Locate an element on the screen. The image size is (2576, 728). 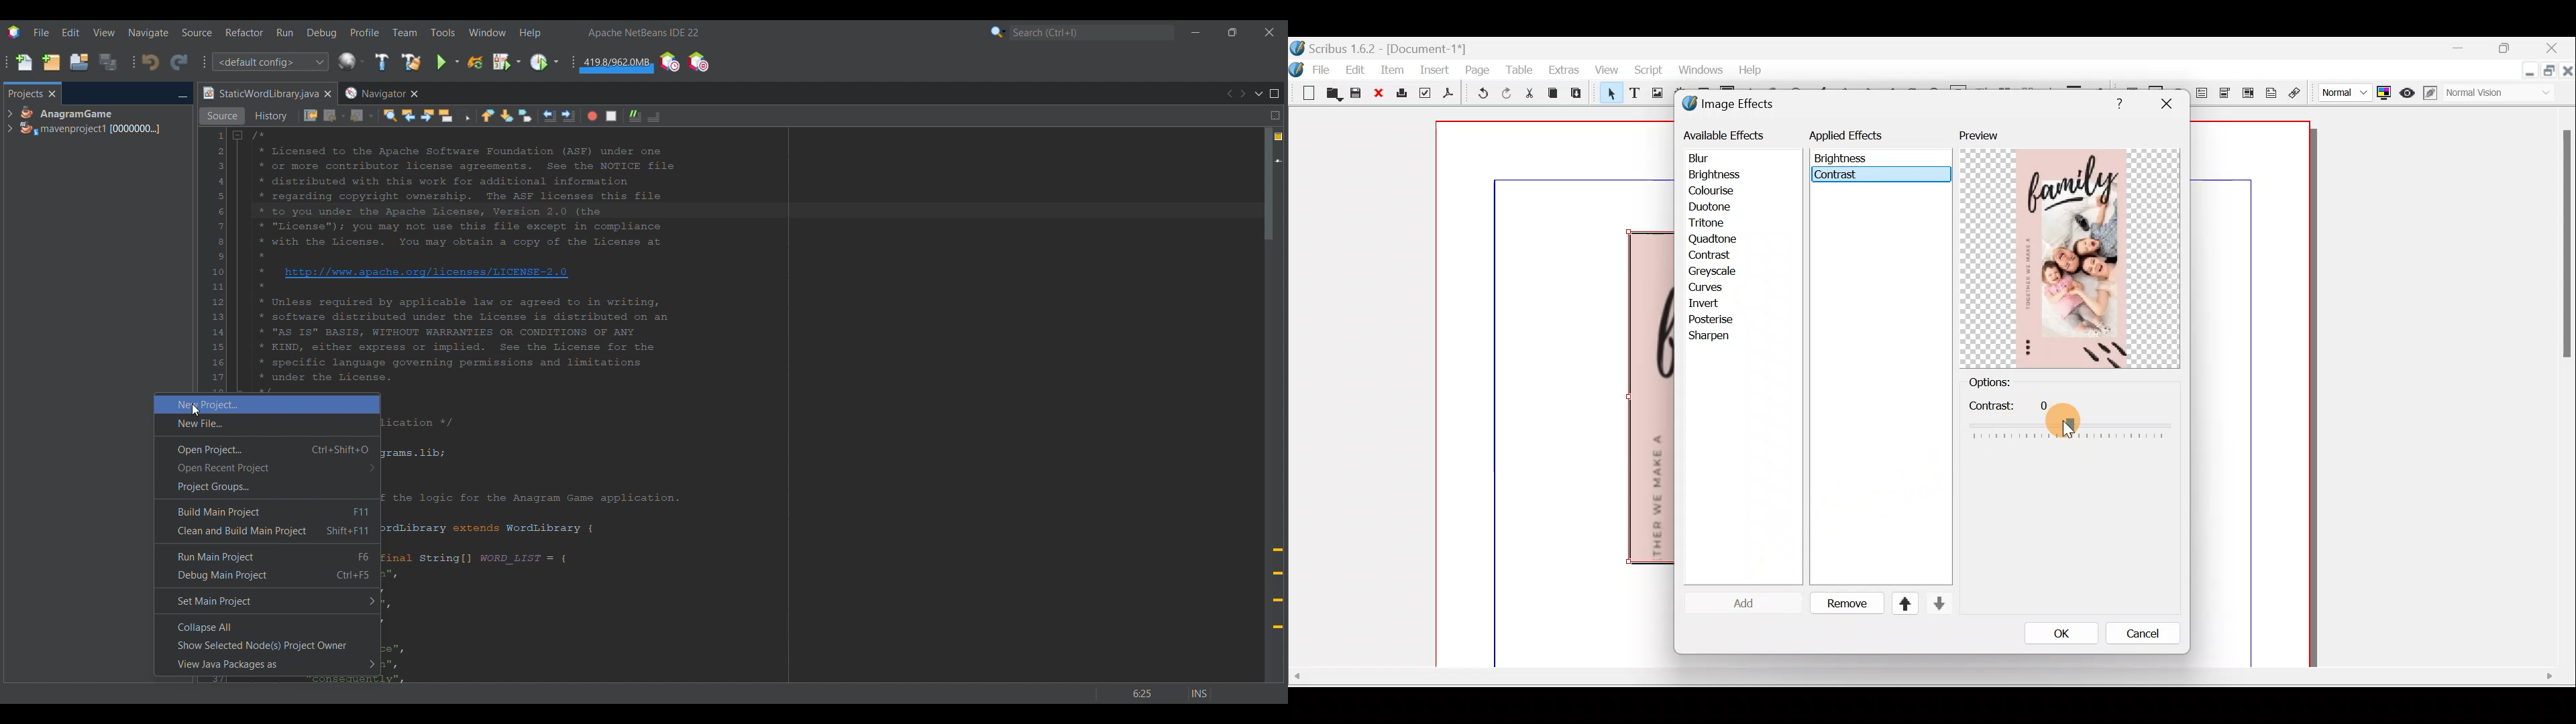
Options is located at coordinates (2012, 383).